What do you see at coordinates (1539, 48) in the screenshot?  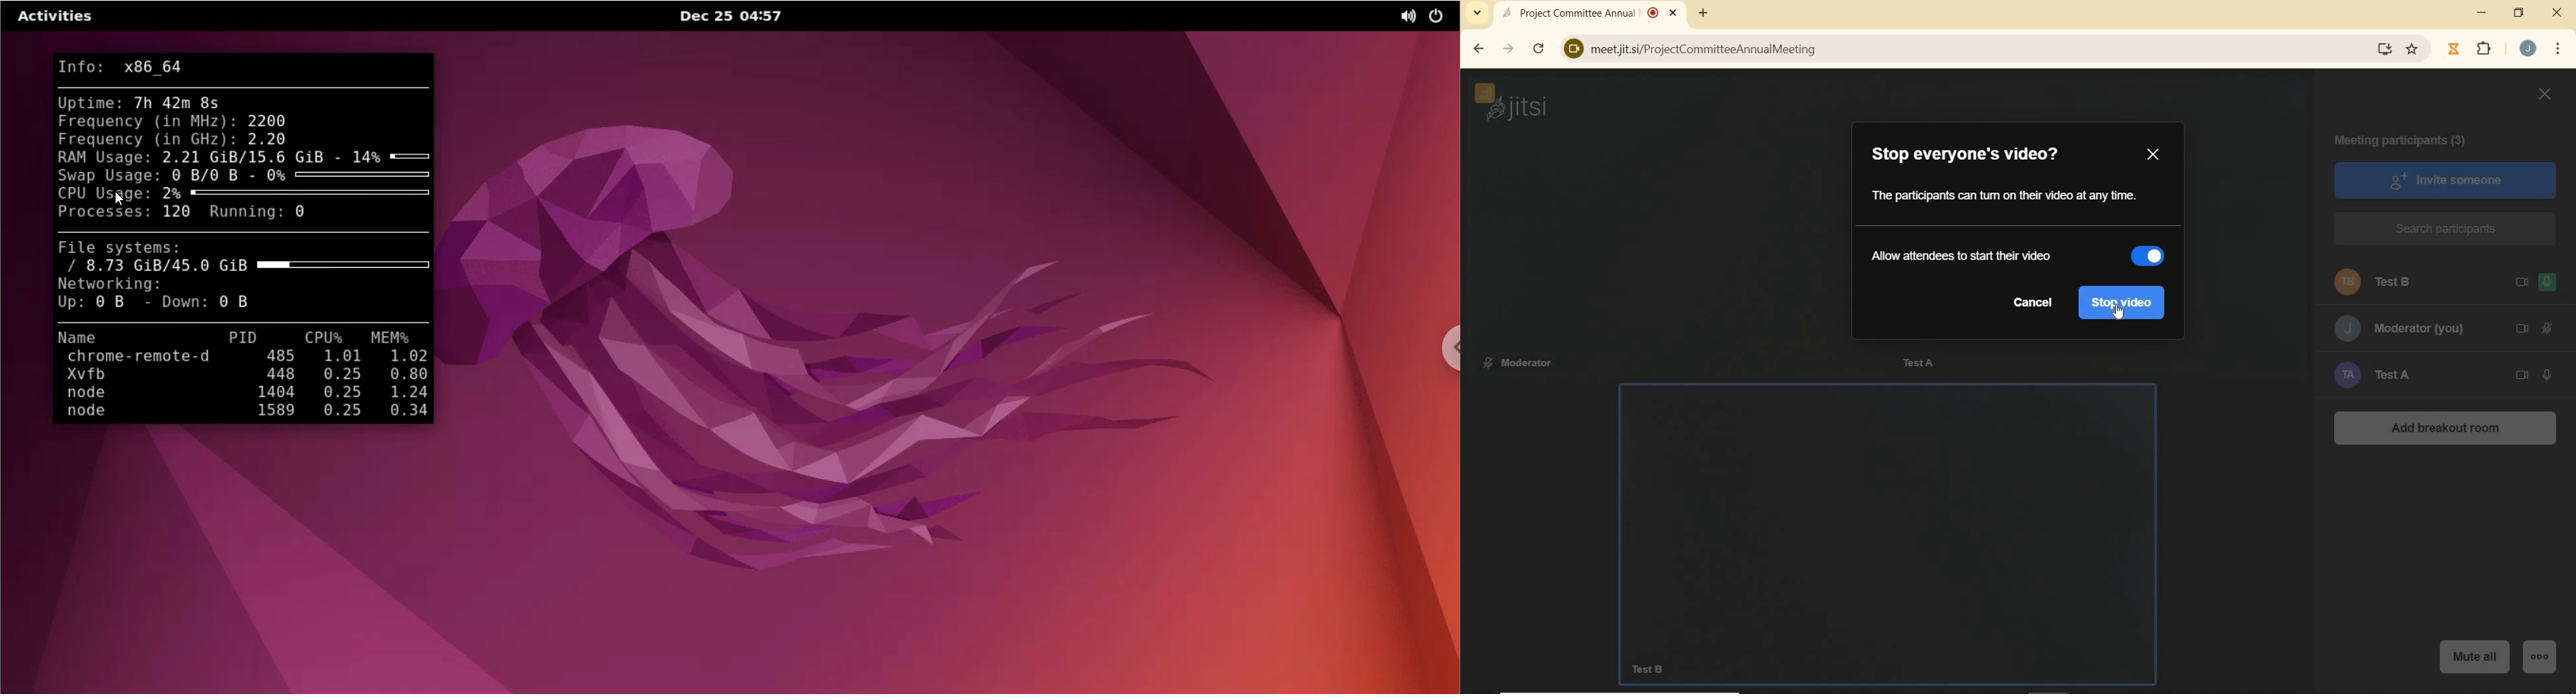 I see `RELOAD` at bounding box center [1539, 48].